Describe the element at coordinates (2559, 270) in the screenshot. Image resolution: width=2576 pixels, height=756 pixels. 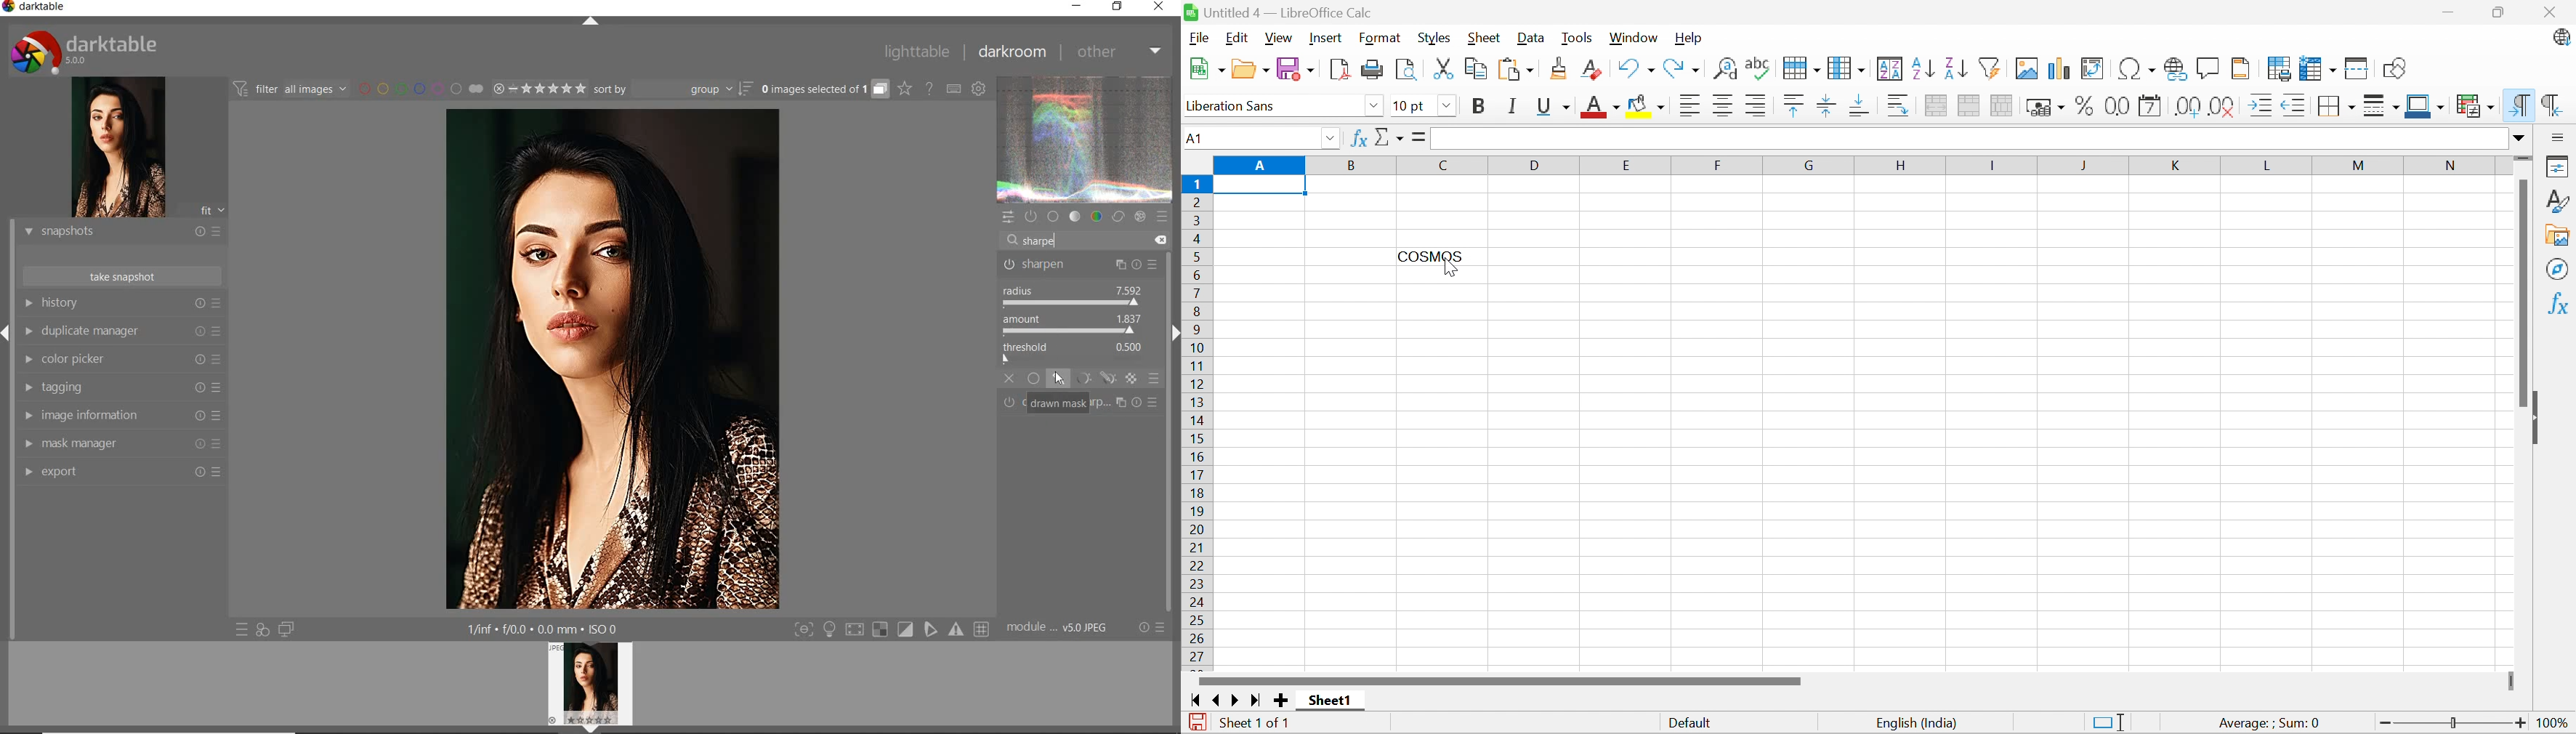
I see `Navigator` at that location.